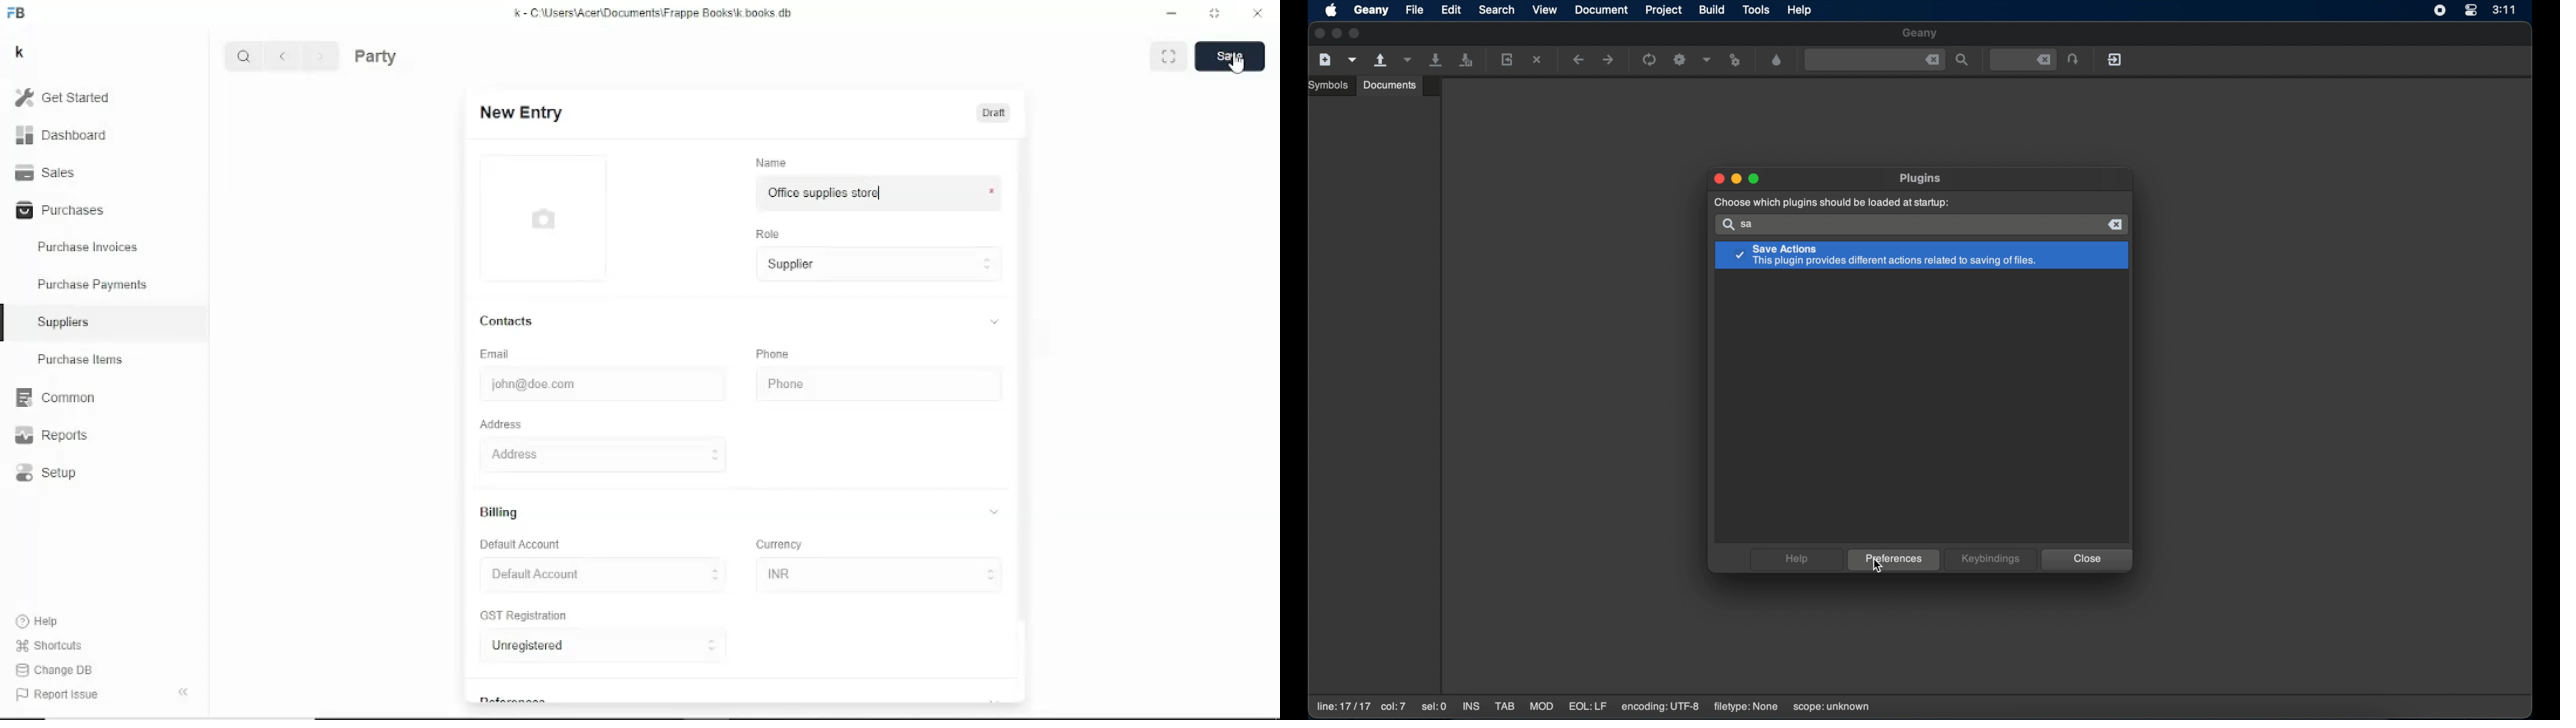 This screenshot has height=728, width=2576. What do you see at coordinates (878, 195) in the screenshot?
I see `Office supplies store` at bounding box center [878, 195].